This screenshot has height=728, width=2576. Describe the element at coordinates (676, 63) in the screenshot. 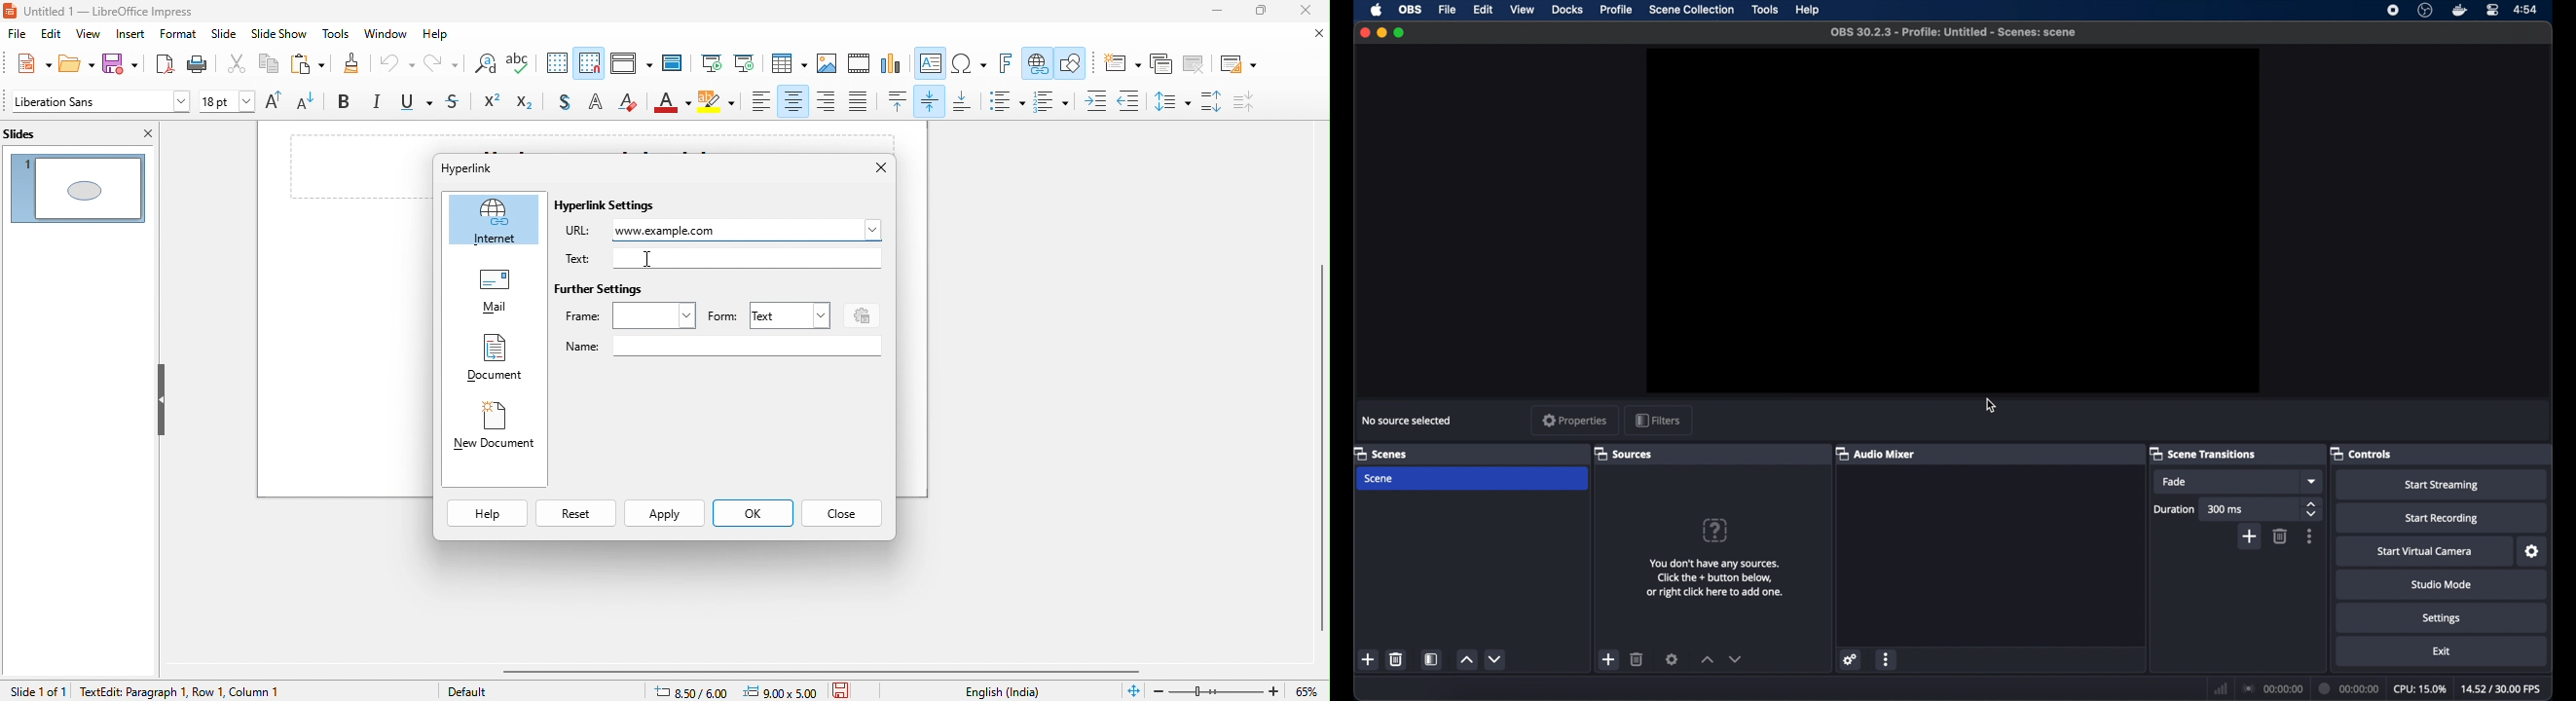

I see `master slide` at that location.